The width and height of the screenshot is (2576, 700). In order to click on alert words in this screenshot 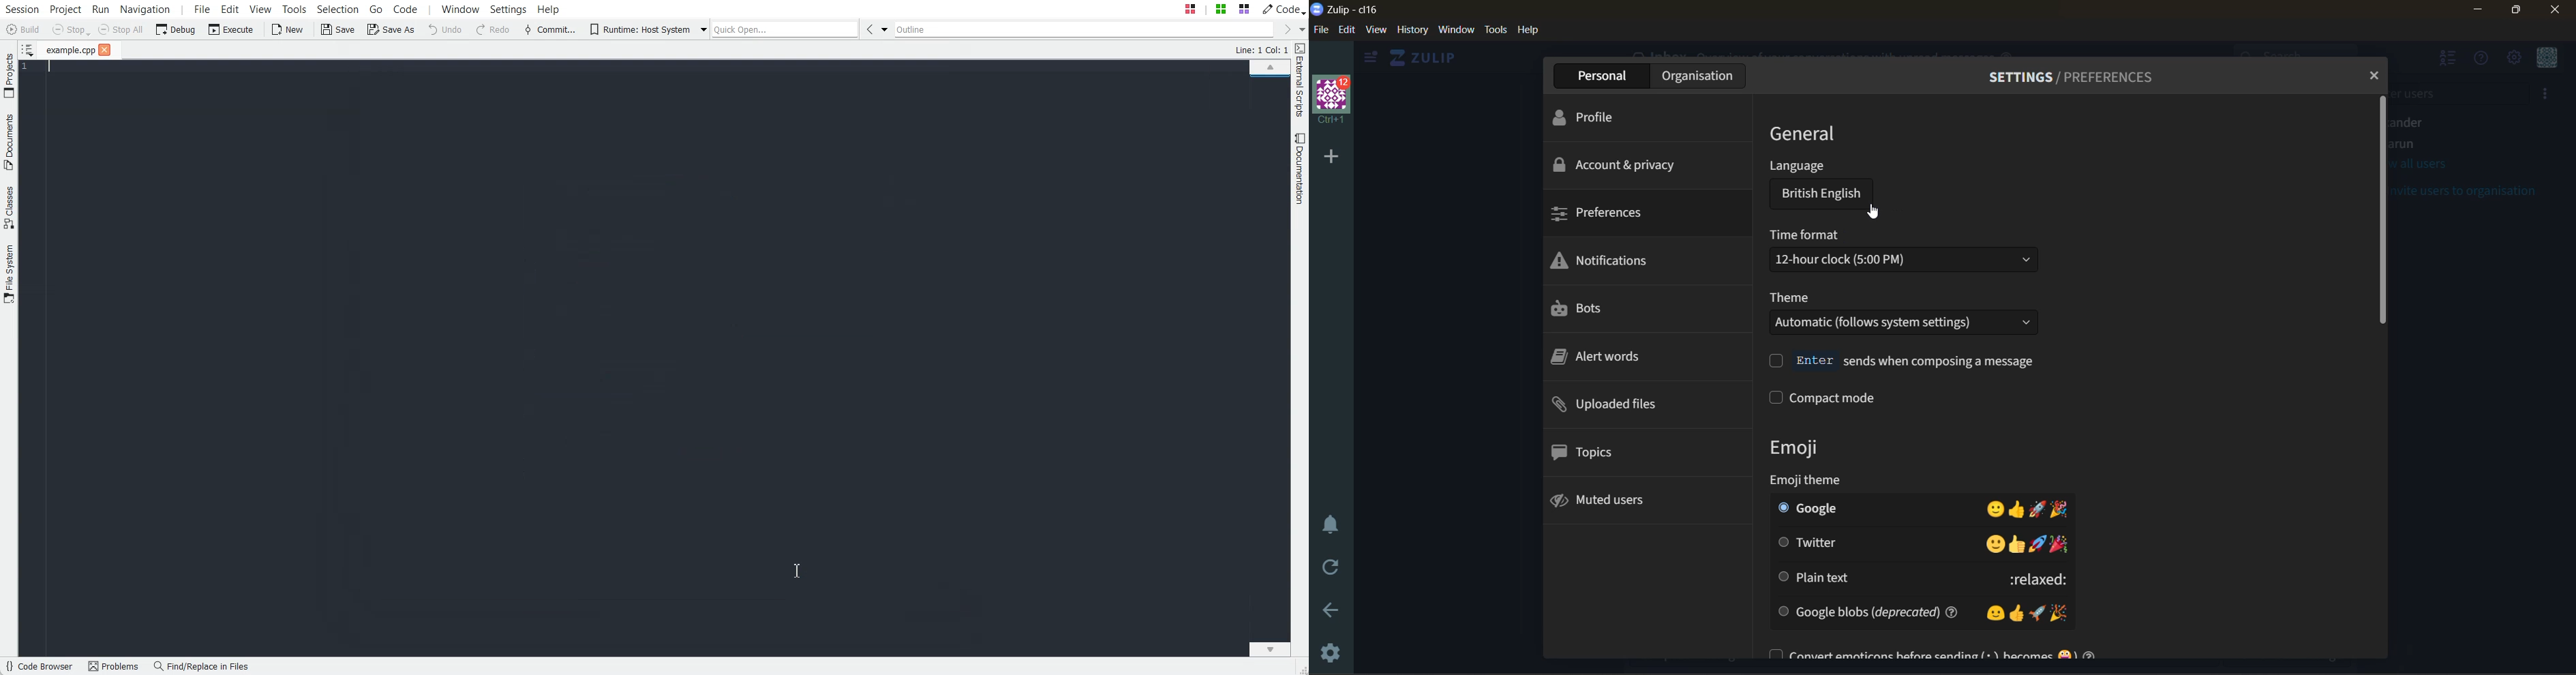, I will do `click(1597, 359)`.